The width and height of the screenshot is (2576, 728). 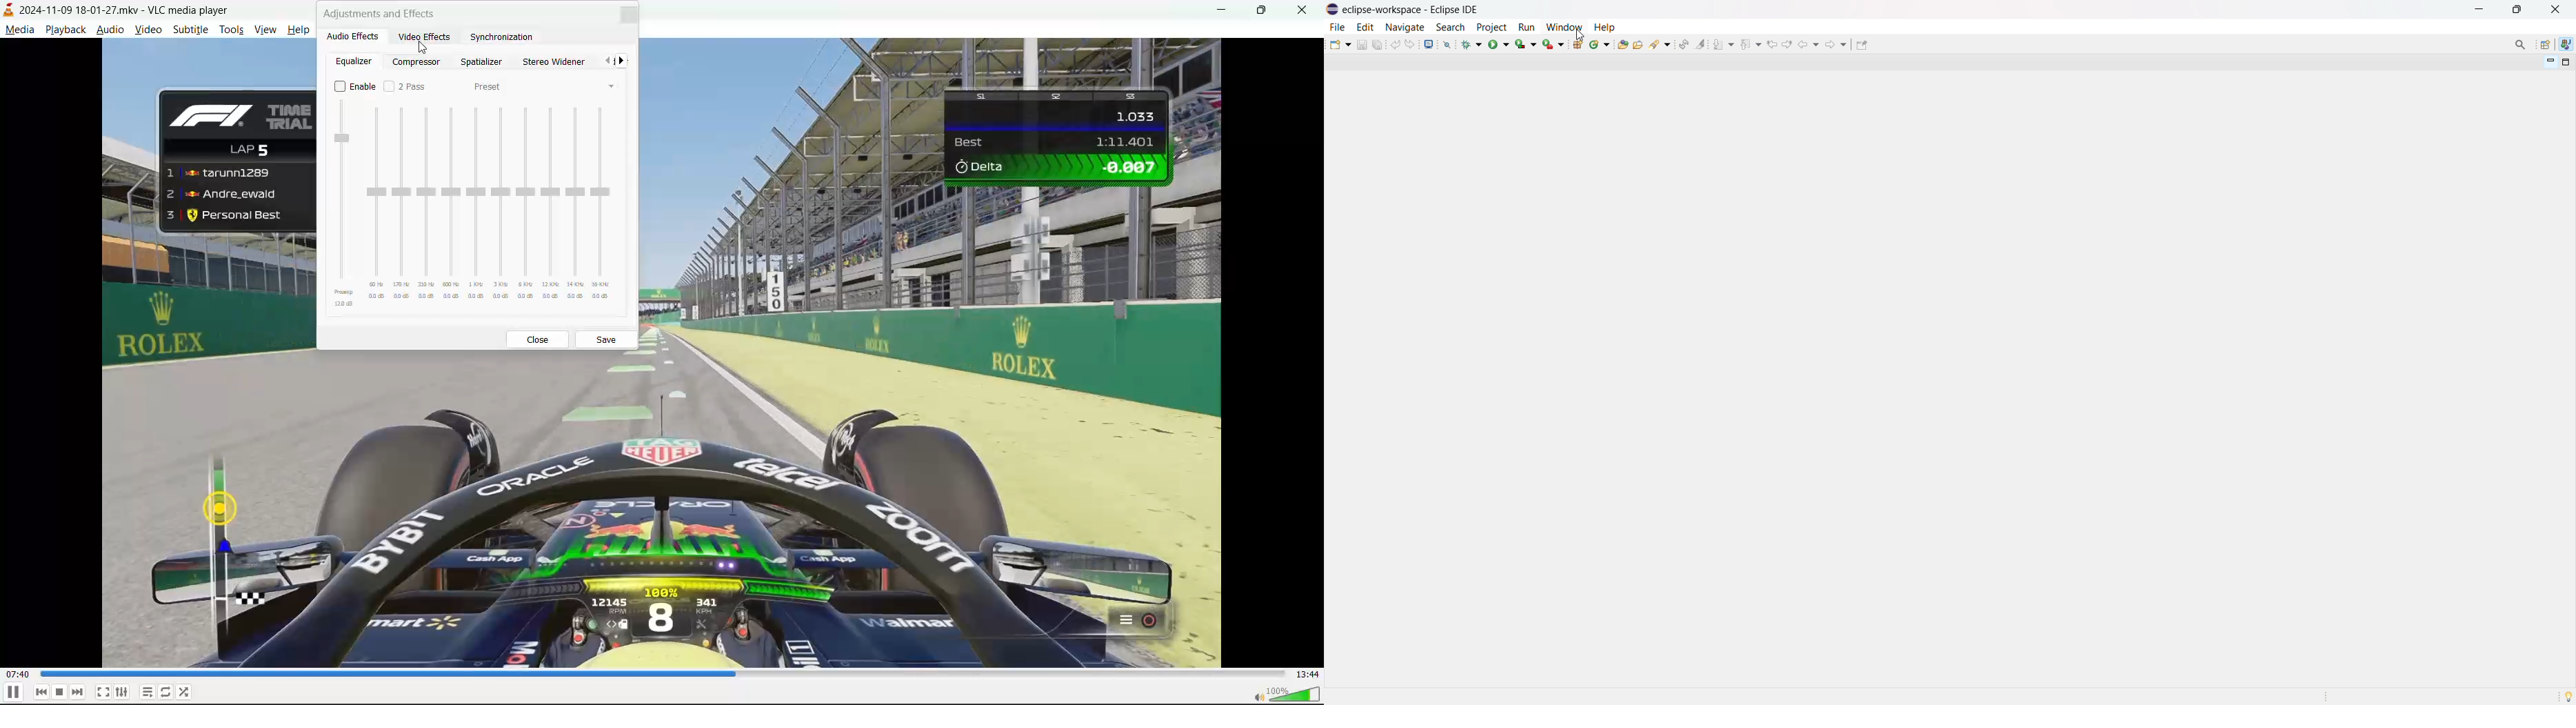 I want to click on close, so click(x=627, y=16).